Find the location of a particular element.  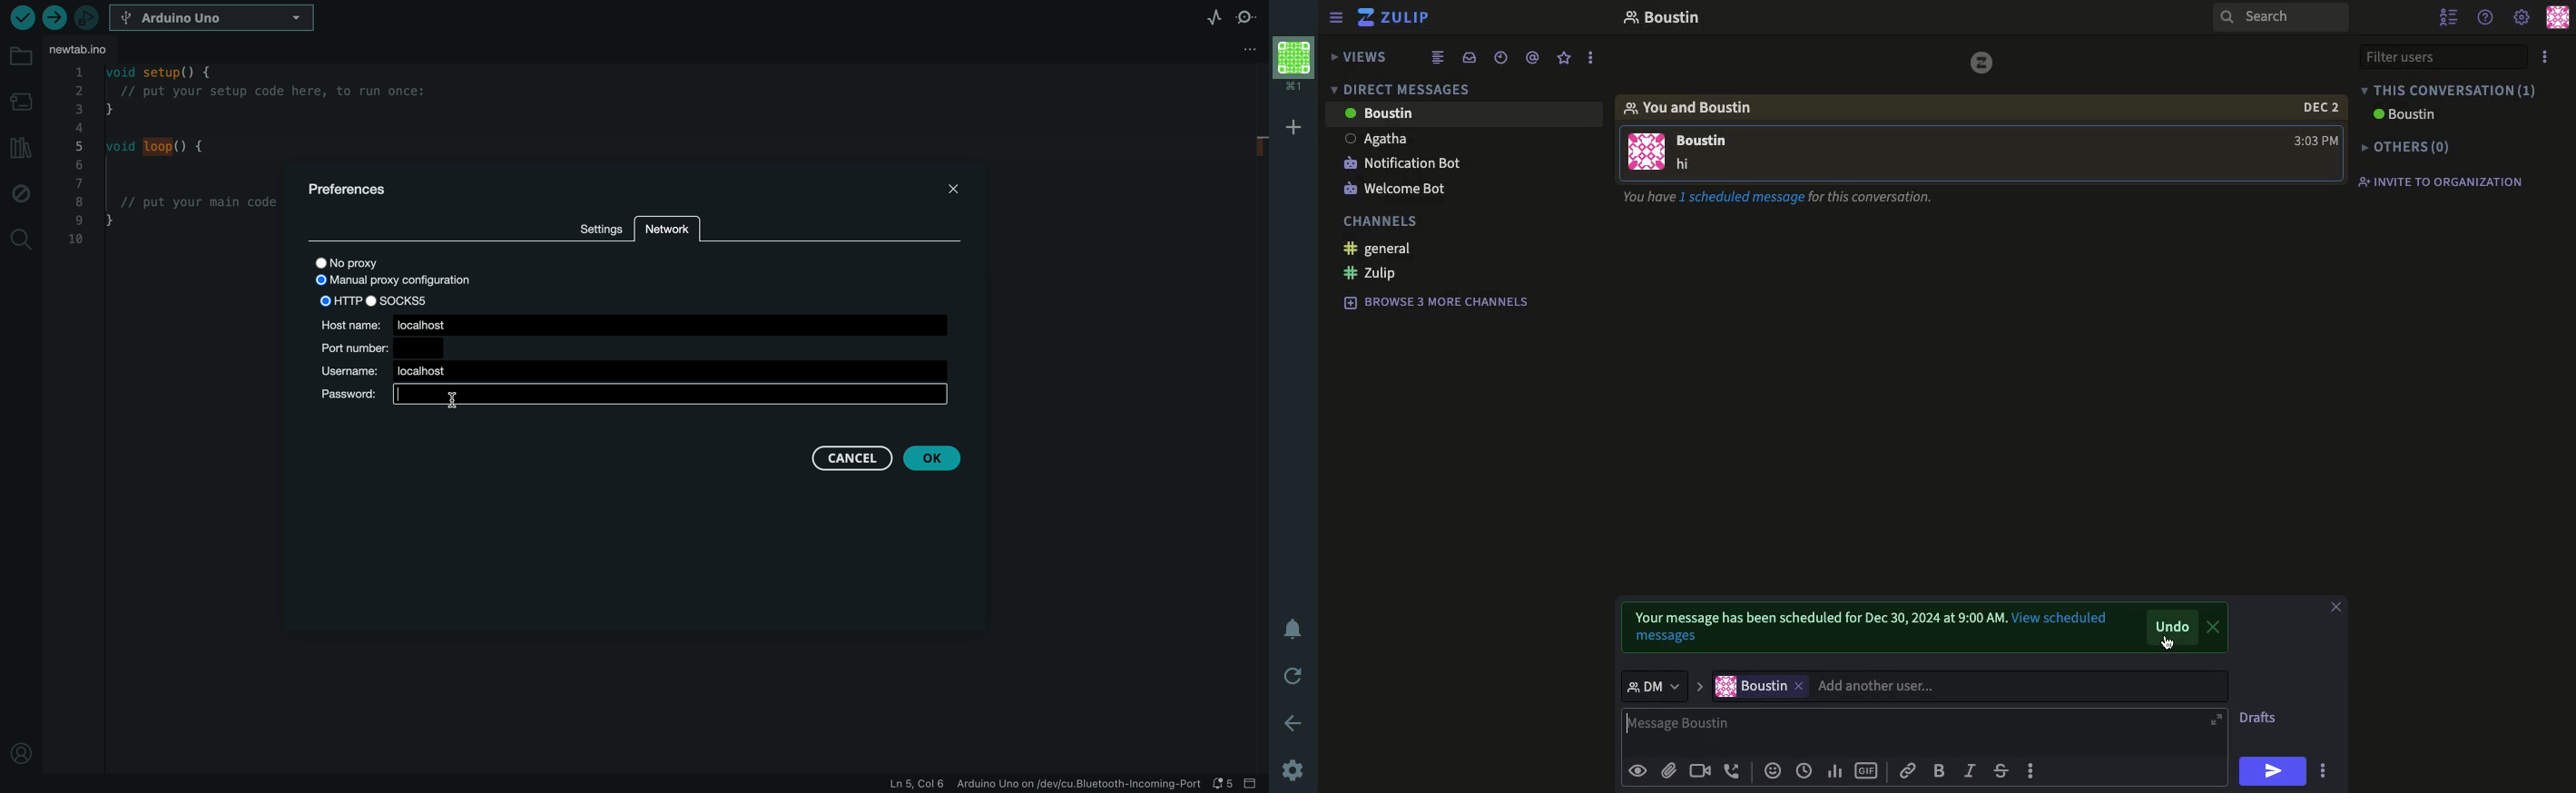

add workspace is located at coordinates (1294, 124).